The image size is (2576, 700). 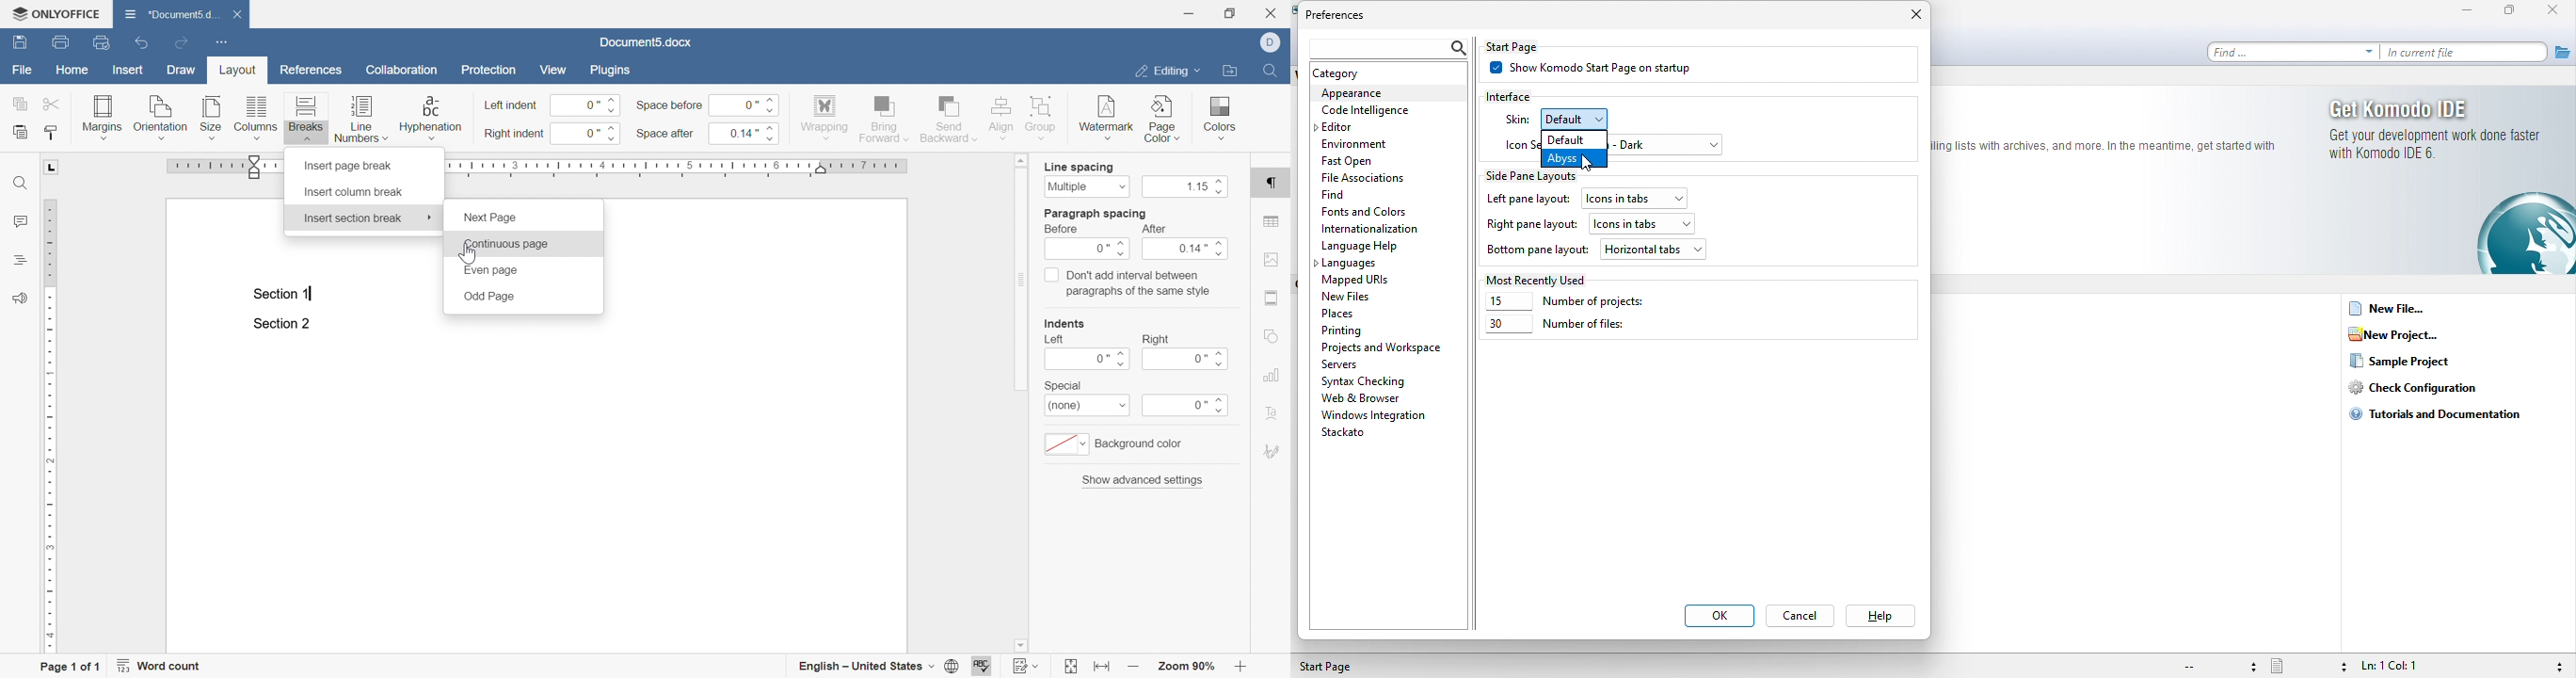 What do you see at coordinates (1368, 380) in the screenshot?
I see `syntax checking` at bounding box center [1368, 380].